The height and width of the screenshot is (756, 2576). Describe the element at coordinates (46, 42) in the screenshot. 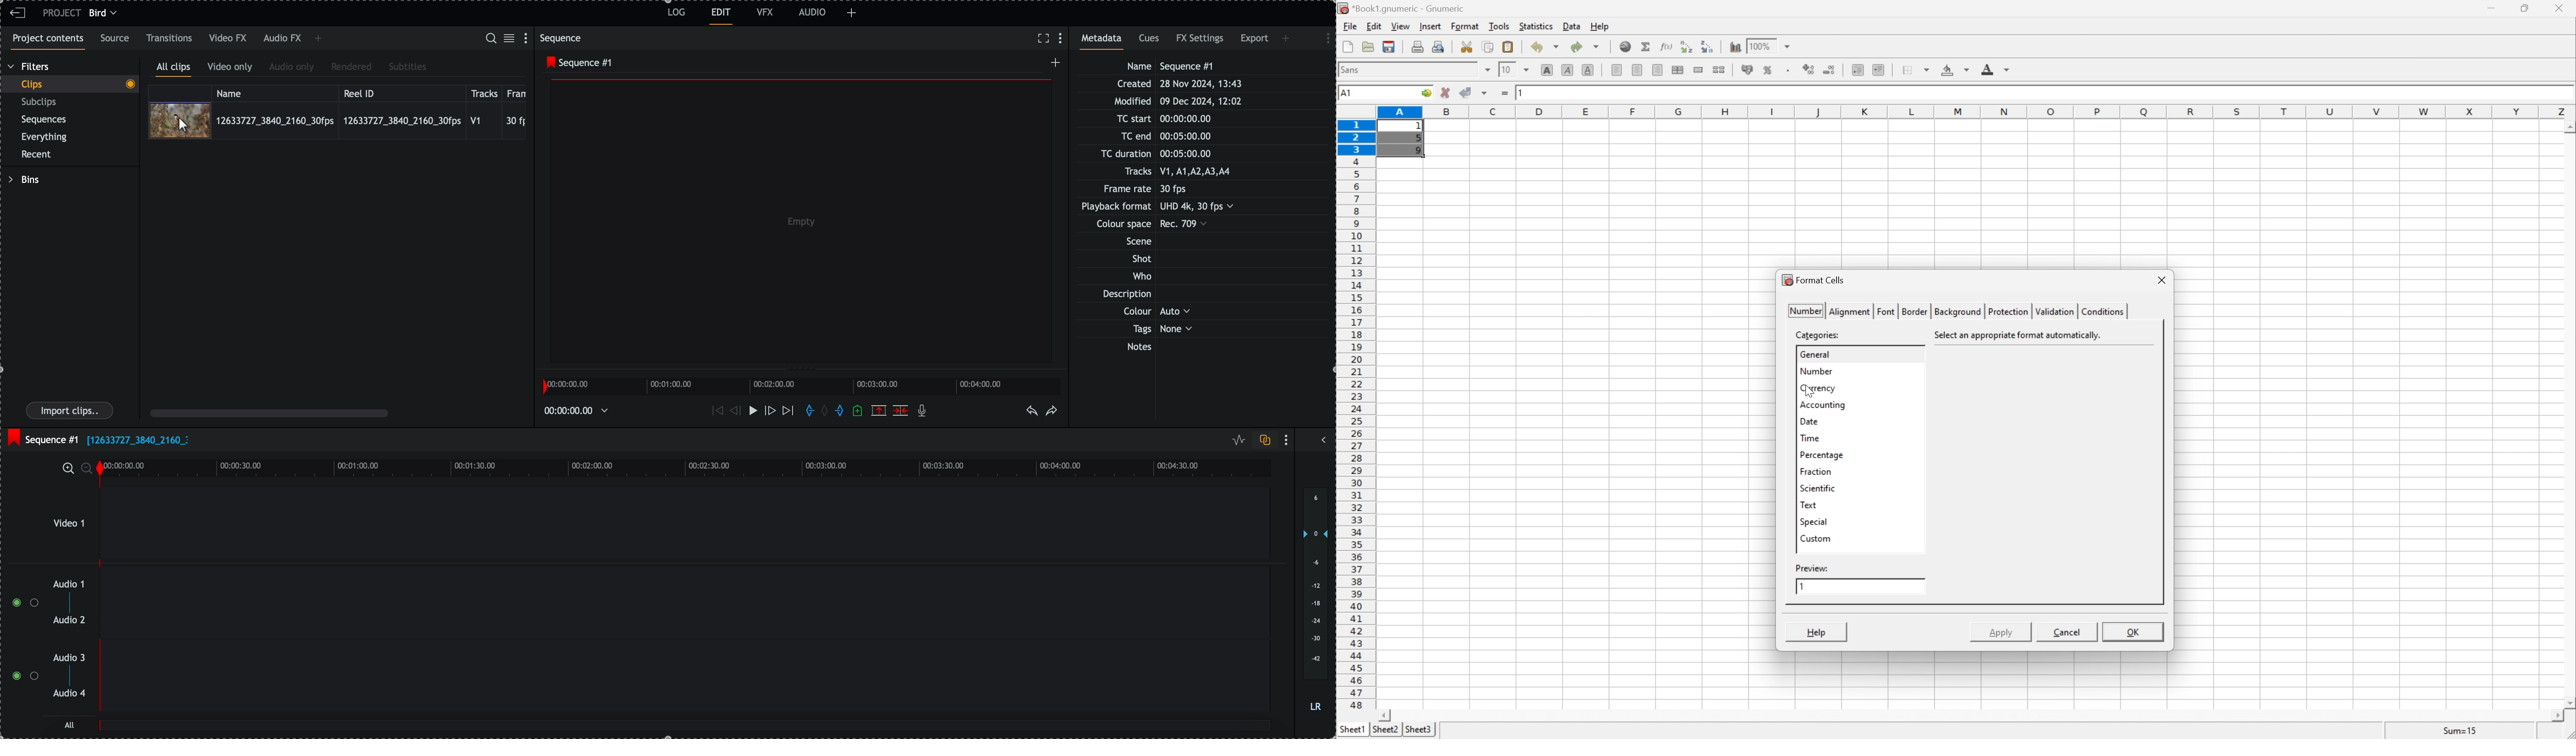

I see `project contents` at that location.